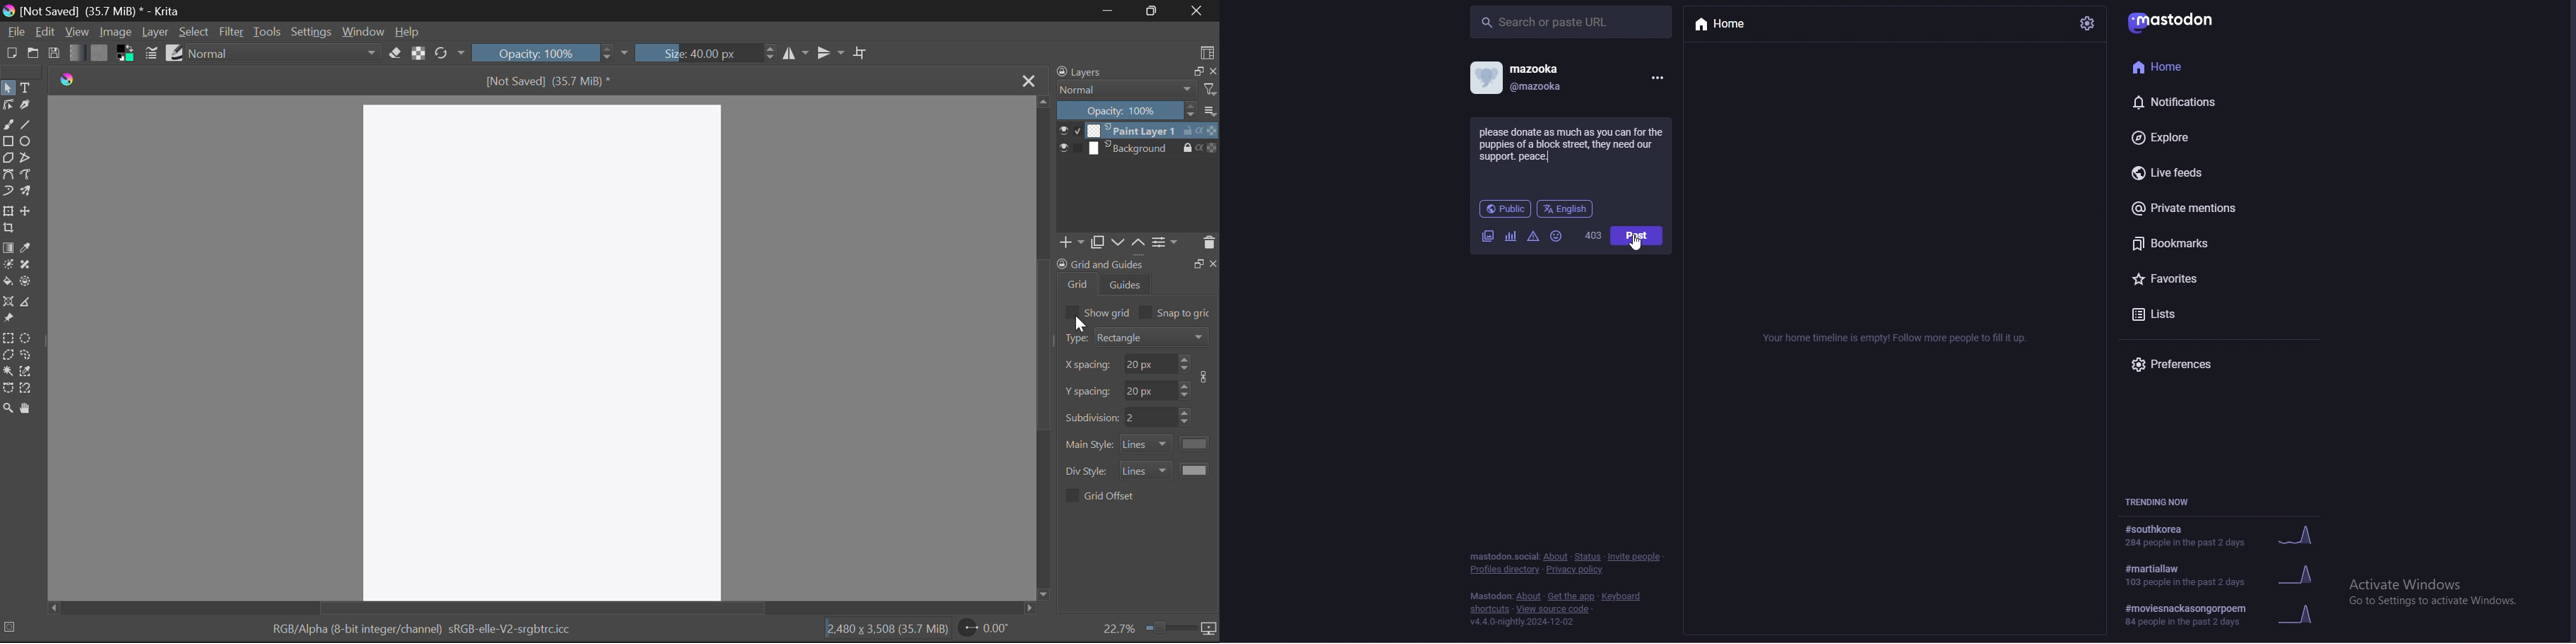  What do you see at coordinates (1089, 391) in the screenshot?
I see `spacing y` at bounding box center [1089, 391].